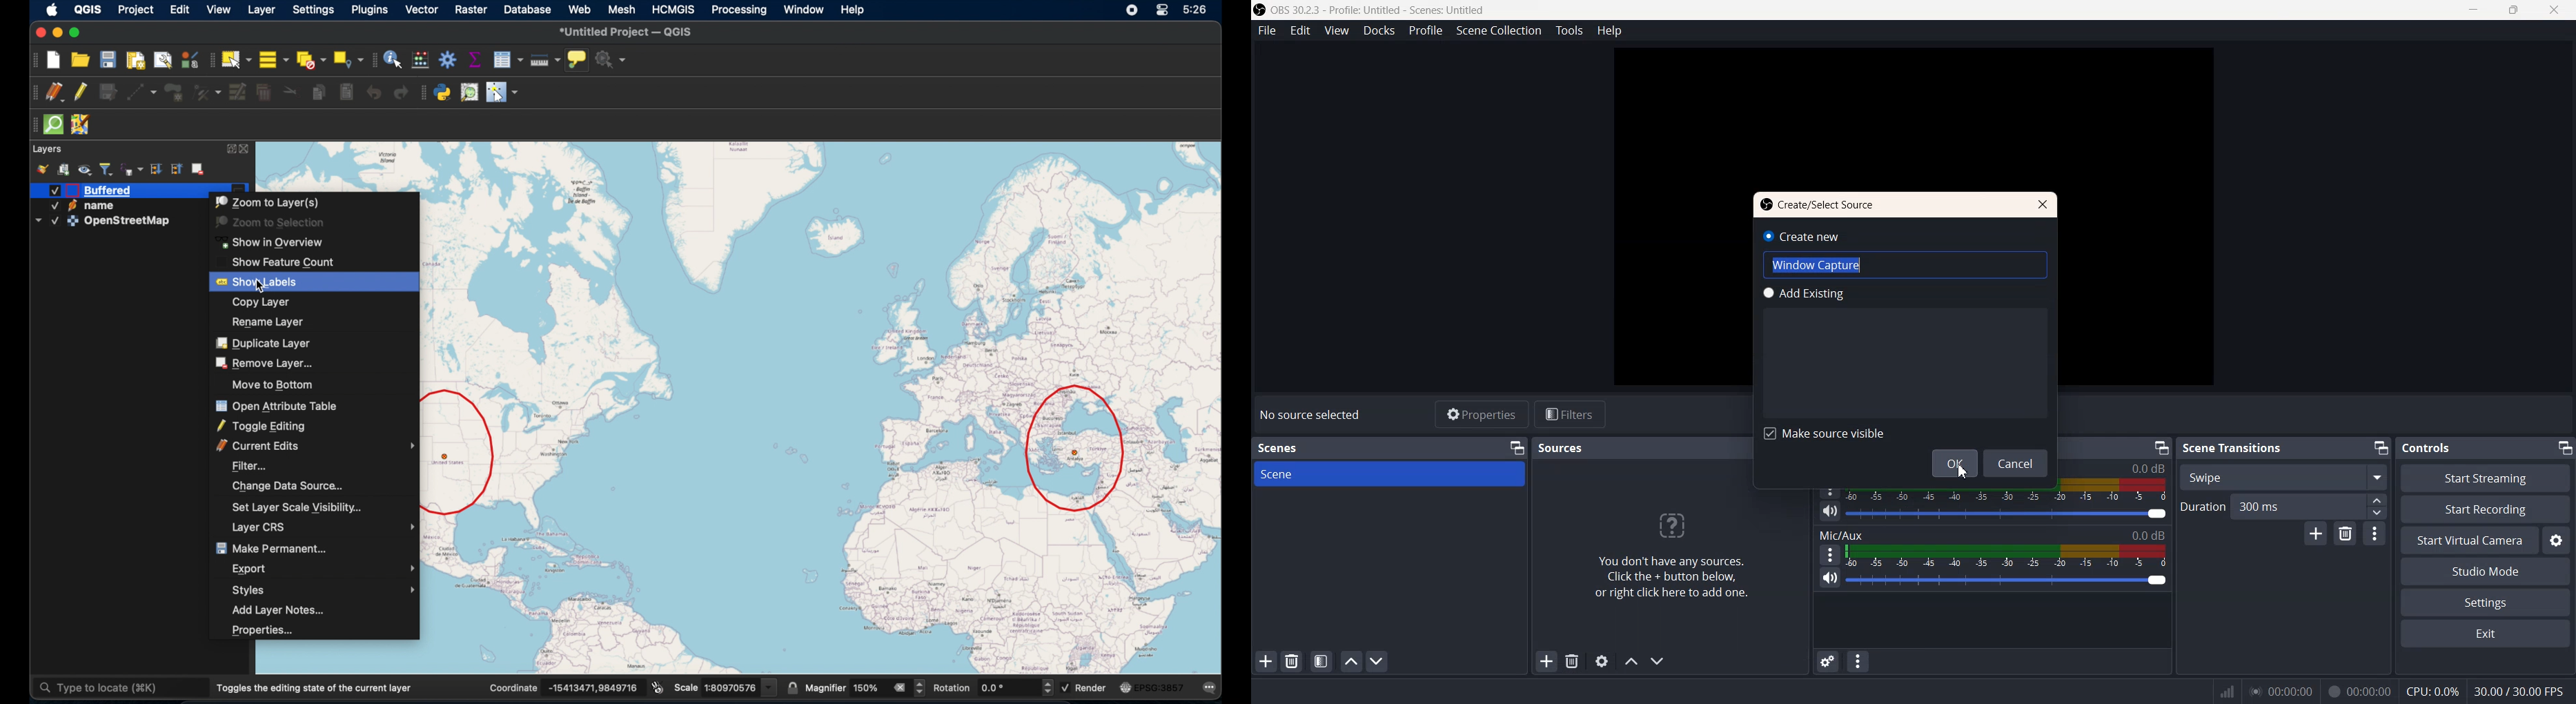  What do you see at coordinates (1631, 661) in the screenshot?
I see `Move source up` at bounding box center [1631, 661].